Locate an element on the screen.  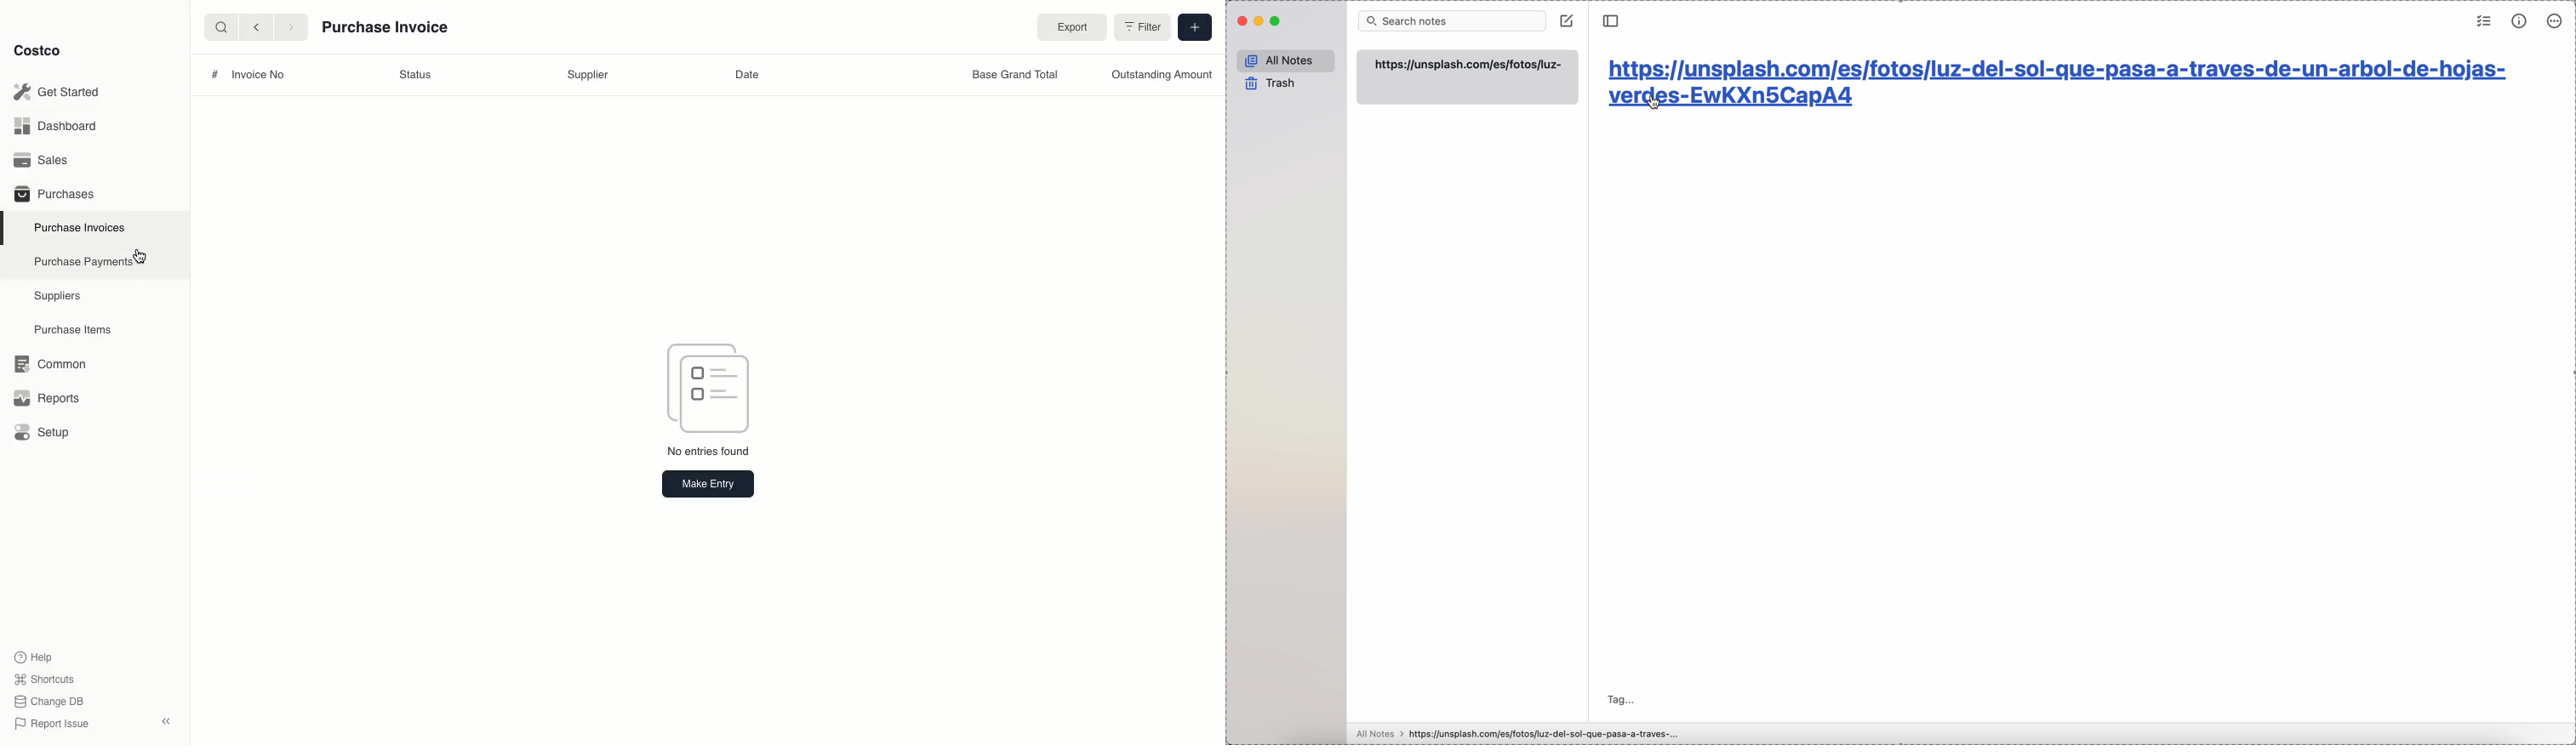
all notes is located at coordinates (1287, 62).